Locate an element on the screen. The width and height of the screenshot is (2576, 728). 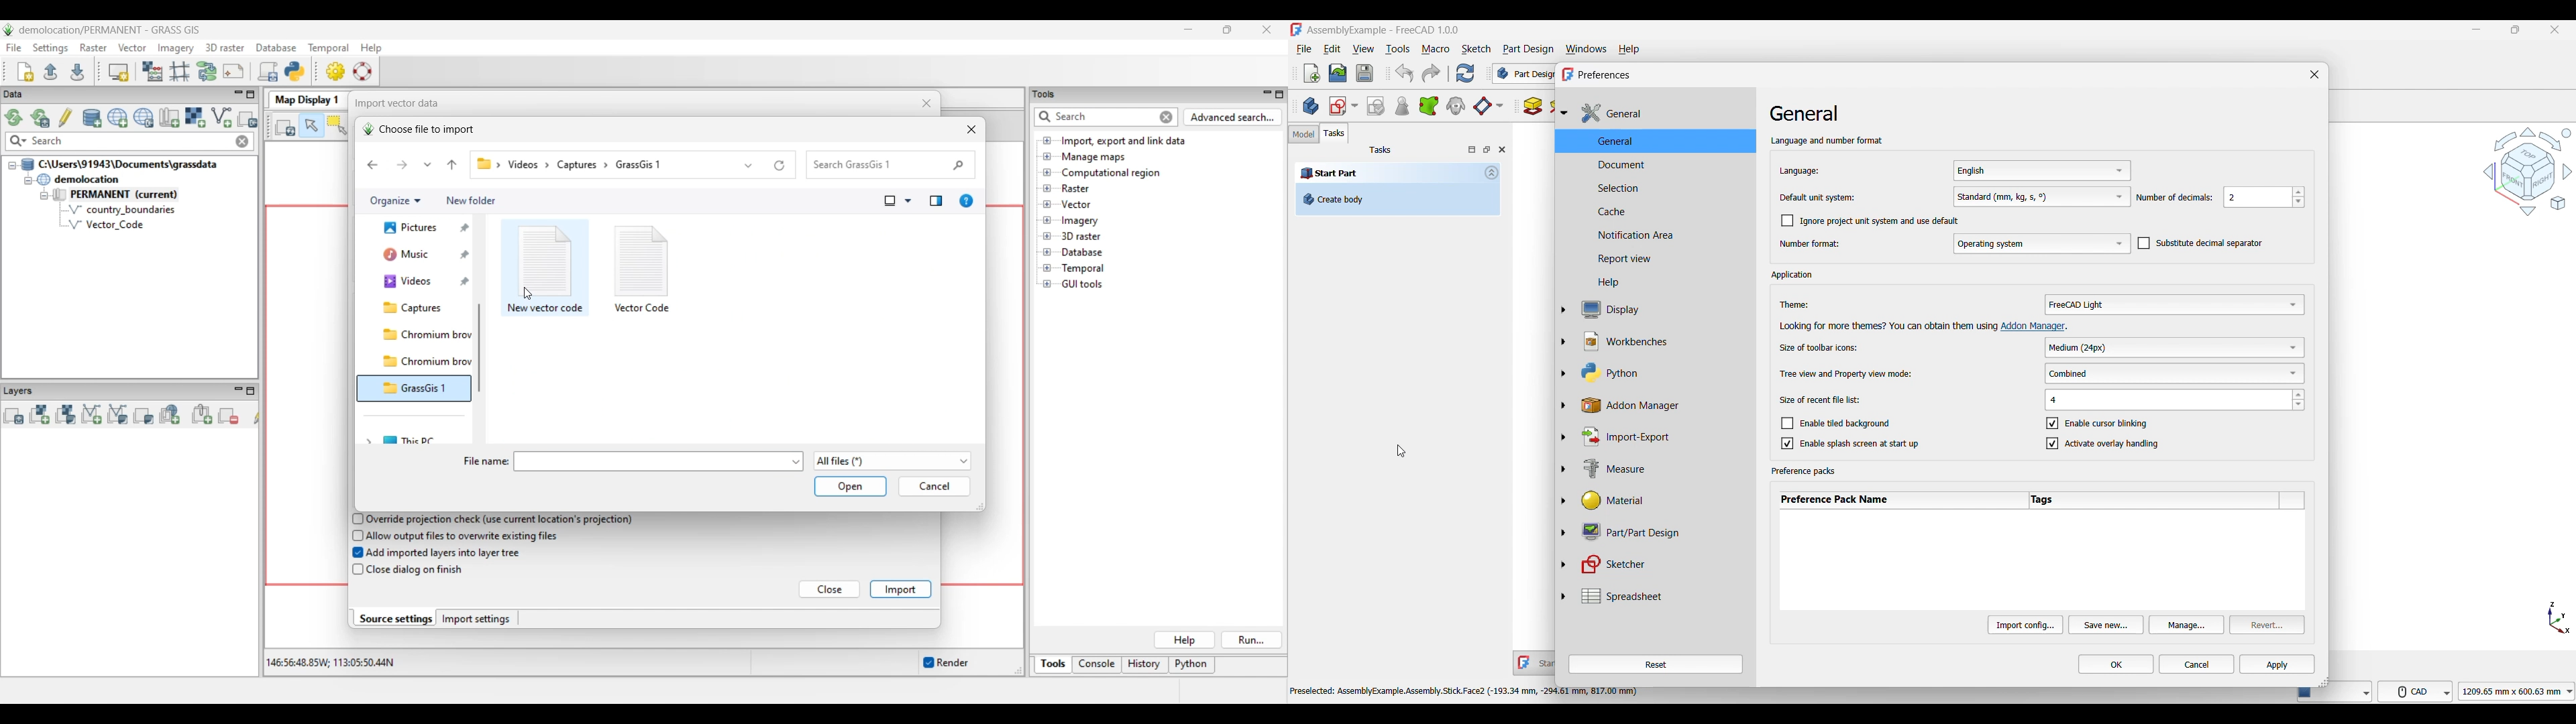
Check geometry is located at coordinates (1402, 107).